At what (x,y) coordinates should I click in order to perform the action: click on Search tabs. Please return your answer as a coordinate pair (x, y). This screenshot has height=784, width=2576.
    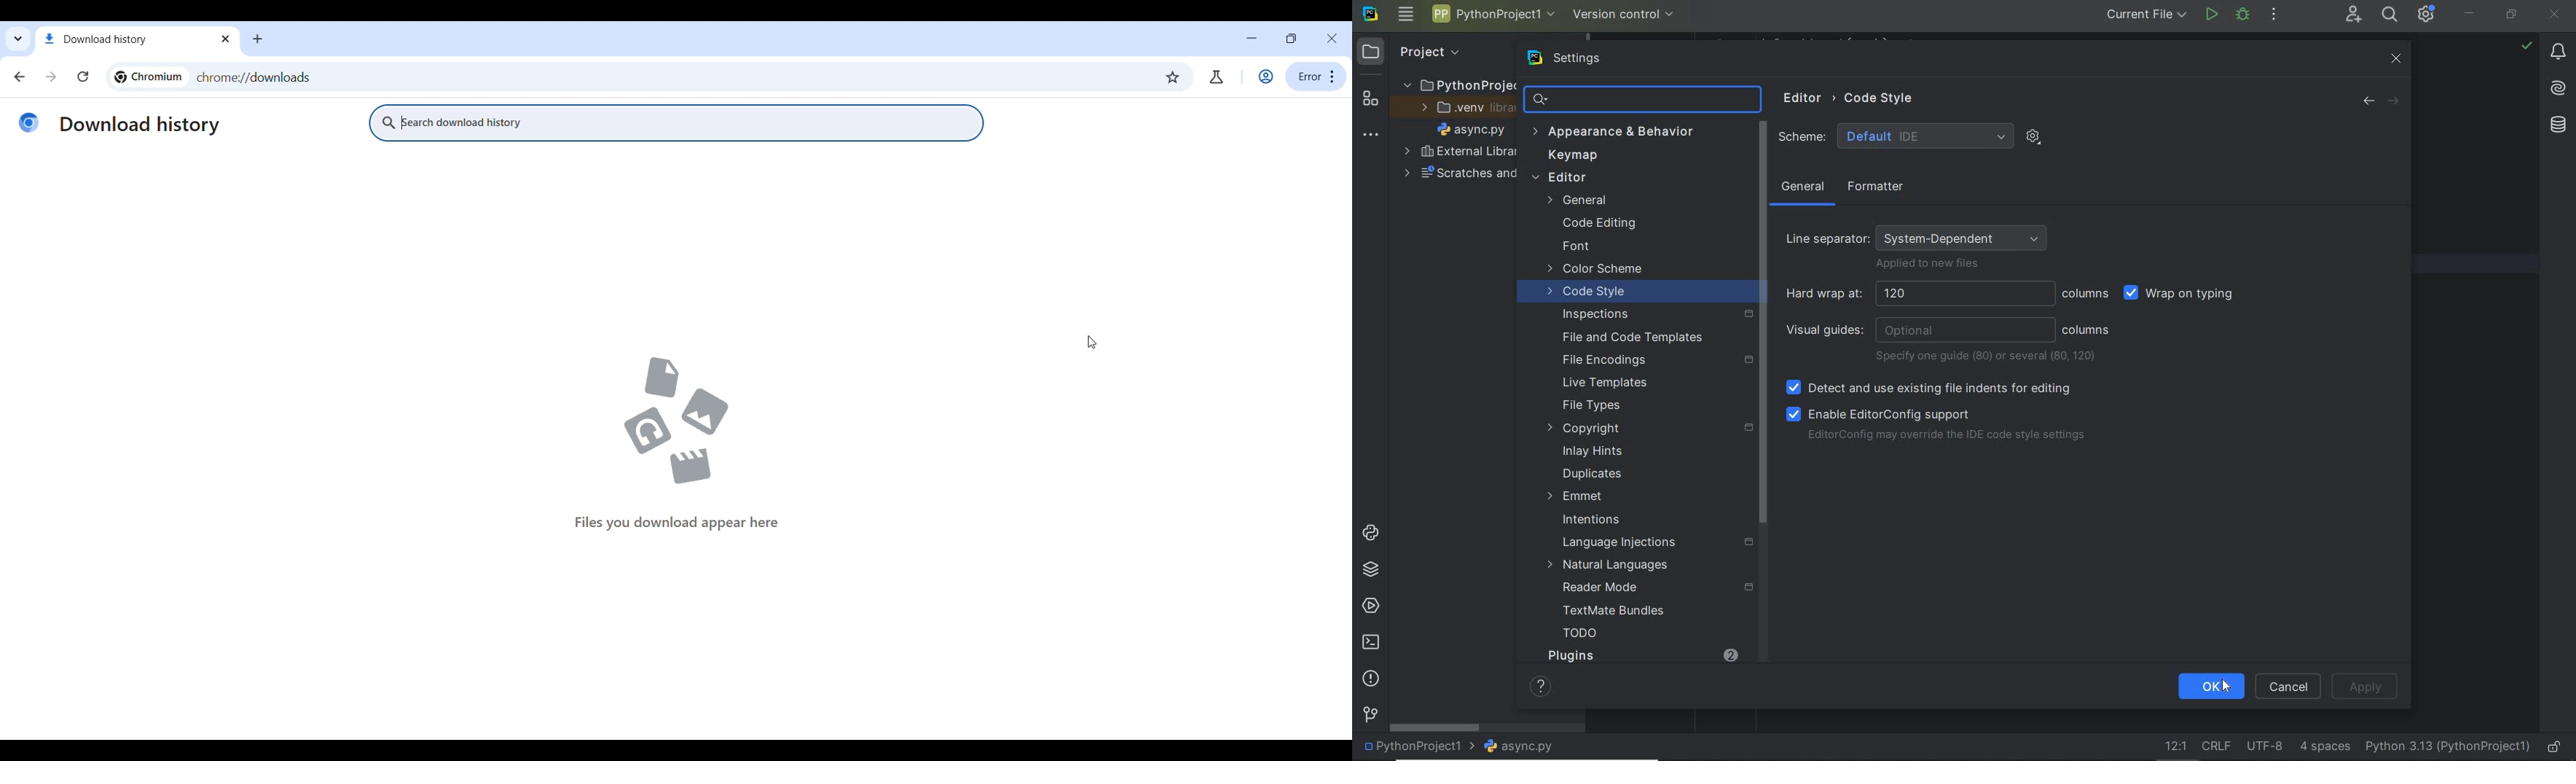
    Looking at the image, I should click on (18, 39).